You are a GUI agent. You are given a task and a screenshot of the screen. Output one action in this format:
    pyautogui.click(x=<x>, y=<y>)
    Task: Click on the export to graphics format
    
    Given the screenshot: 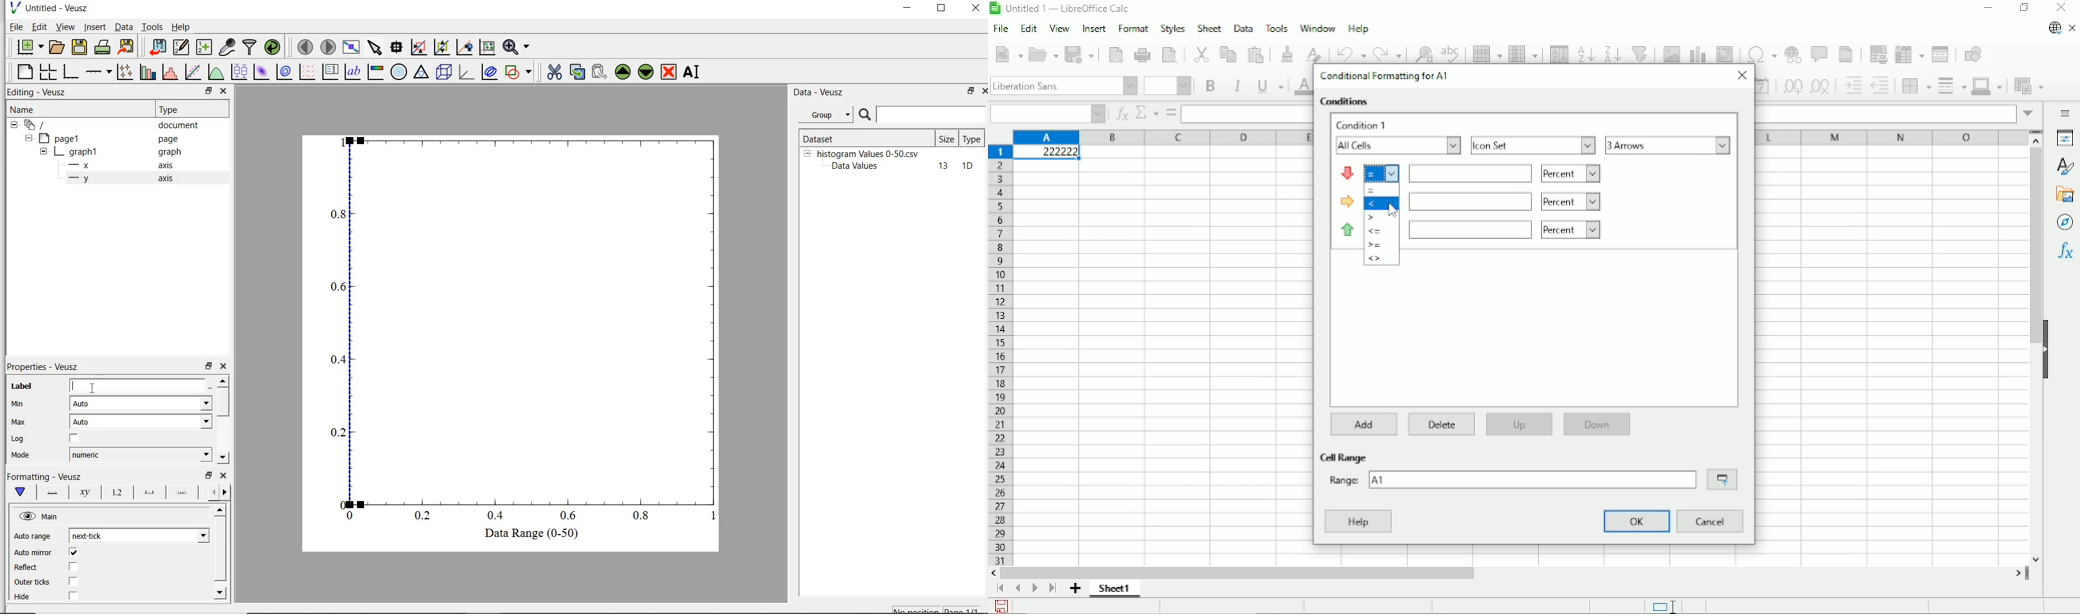 What is the action you would take?
    pyautogui.click(x=127, y=46)
    